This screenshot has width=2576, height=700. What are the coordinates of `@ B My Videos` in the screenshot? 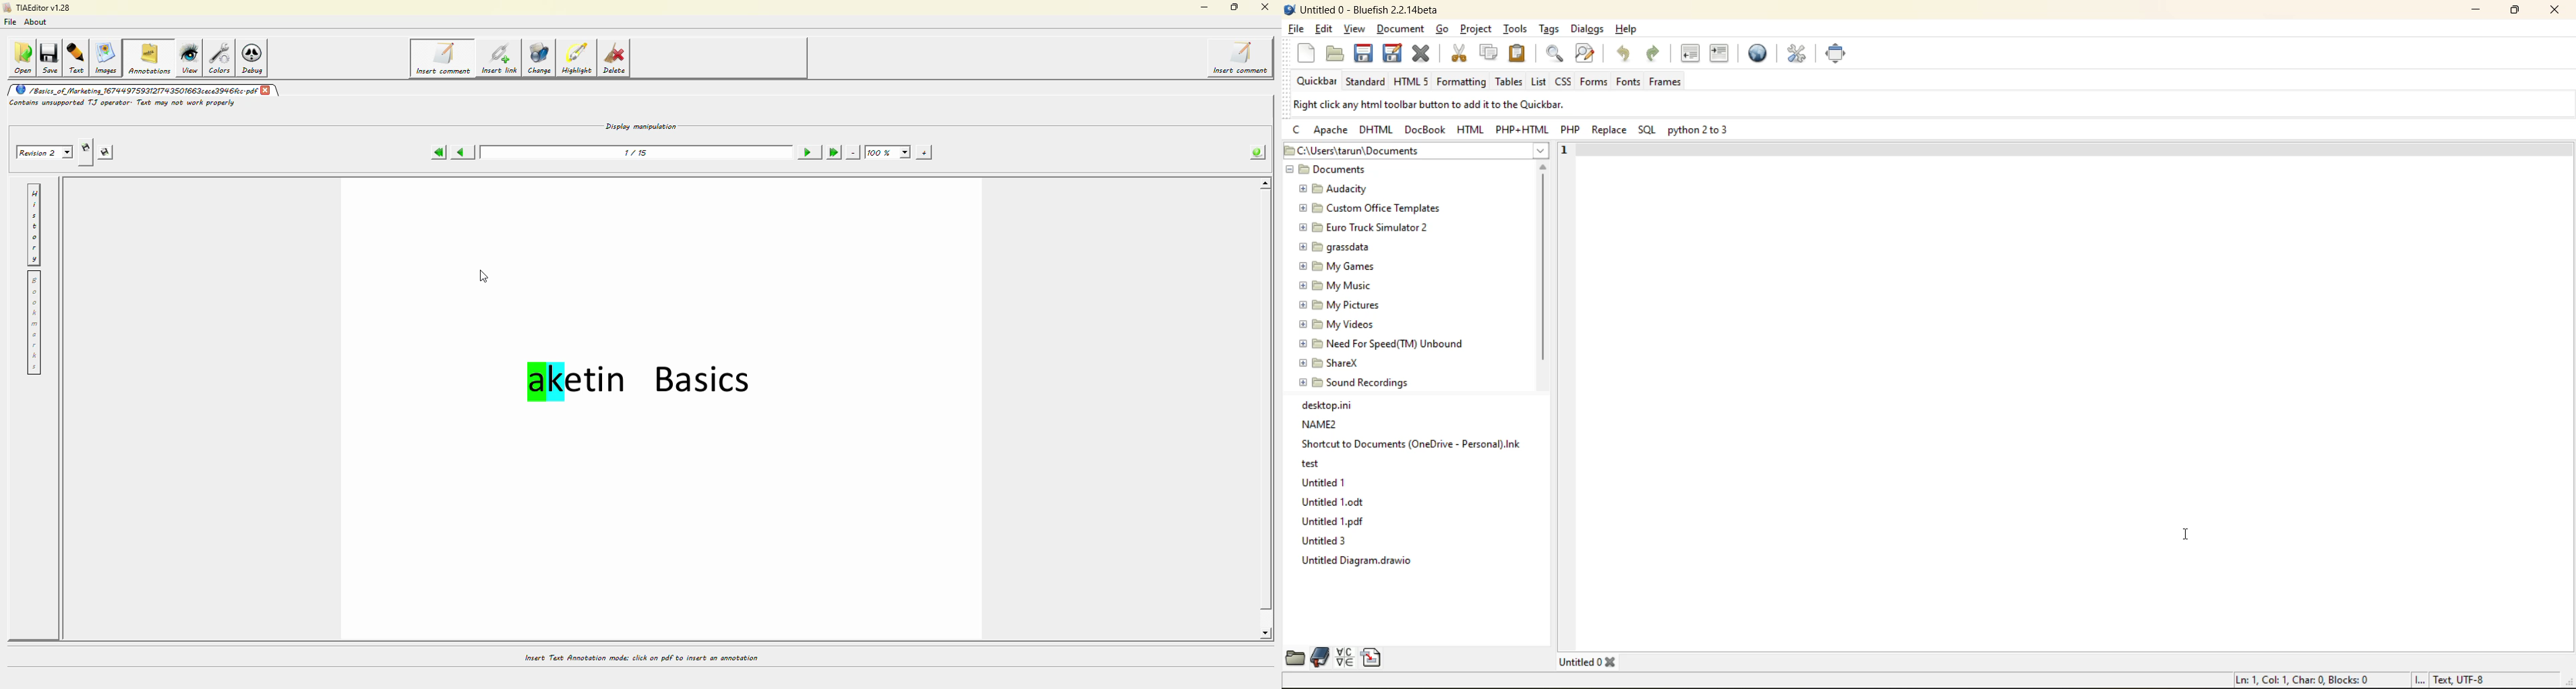 It's located at (1337, 323).